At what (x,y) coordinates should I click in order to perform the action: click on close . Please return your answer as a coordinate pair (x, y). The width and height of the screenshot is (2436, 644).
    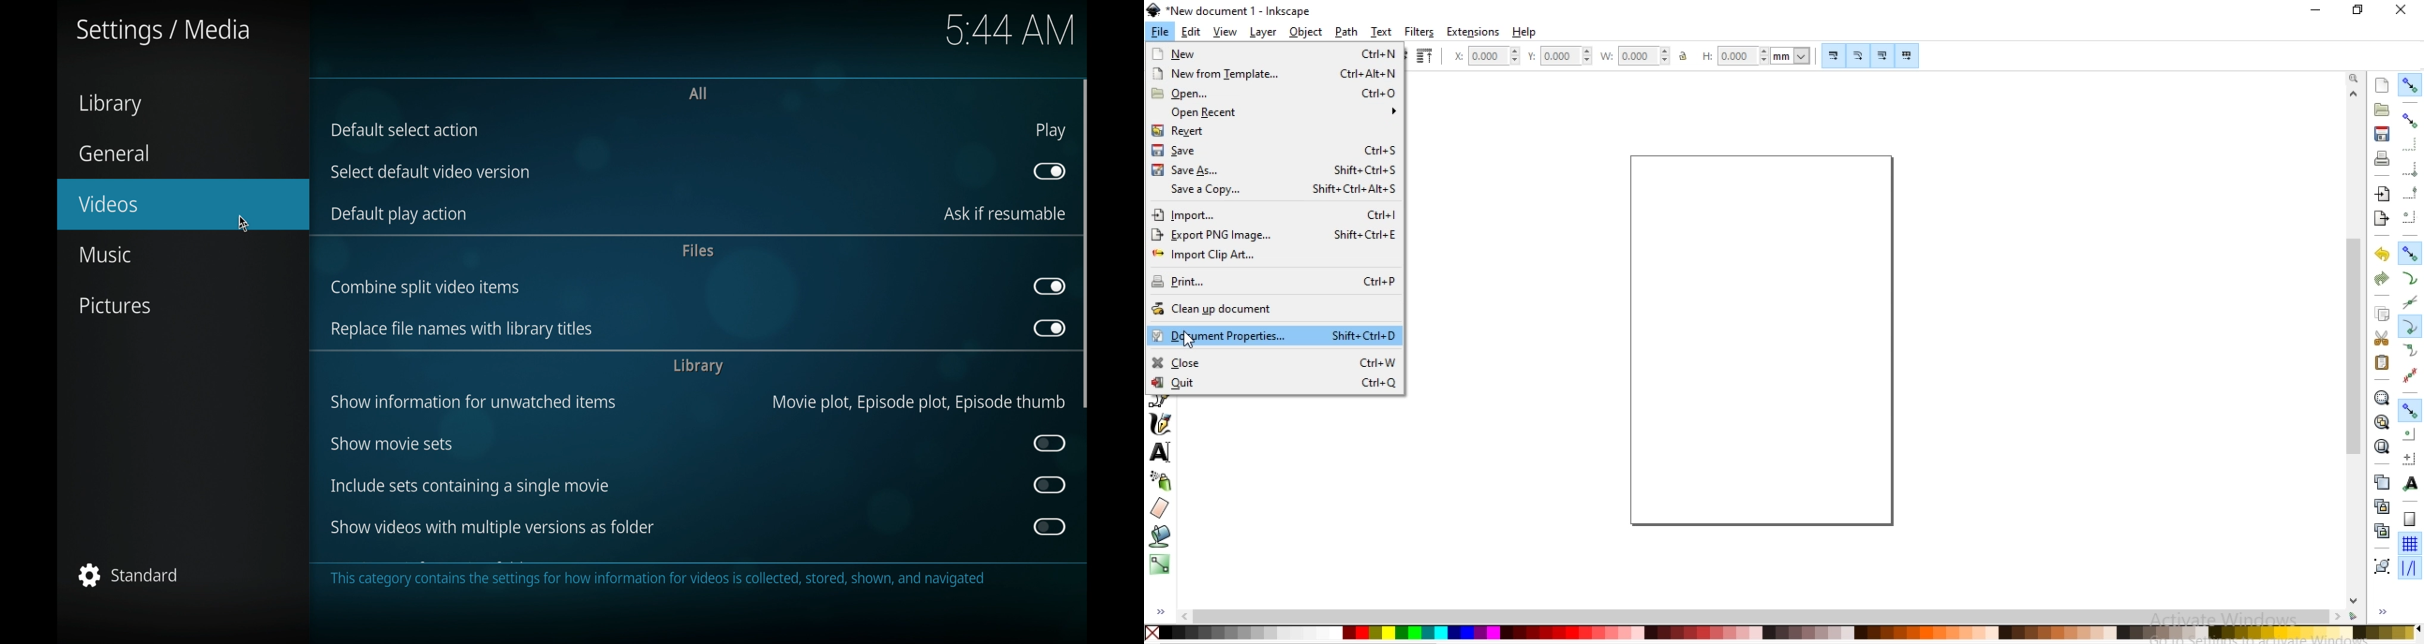
    Looking at the image, I should click on (1272, 361).